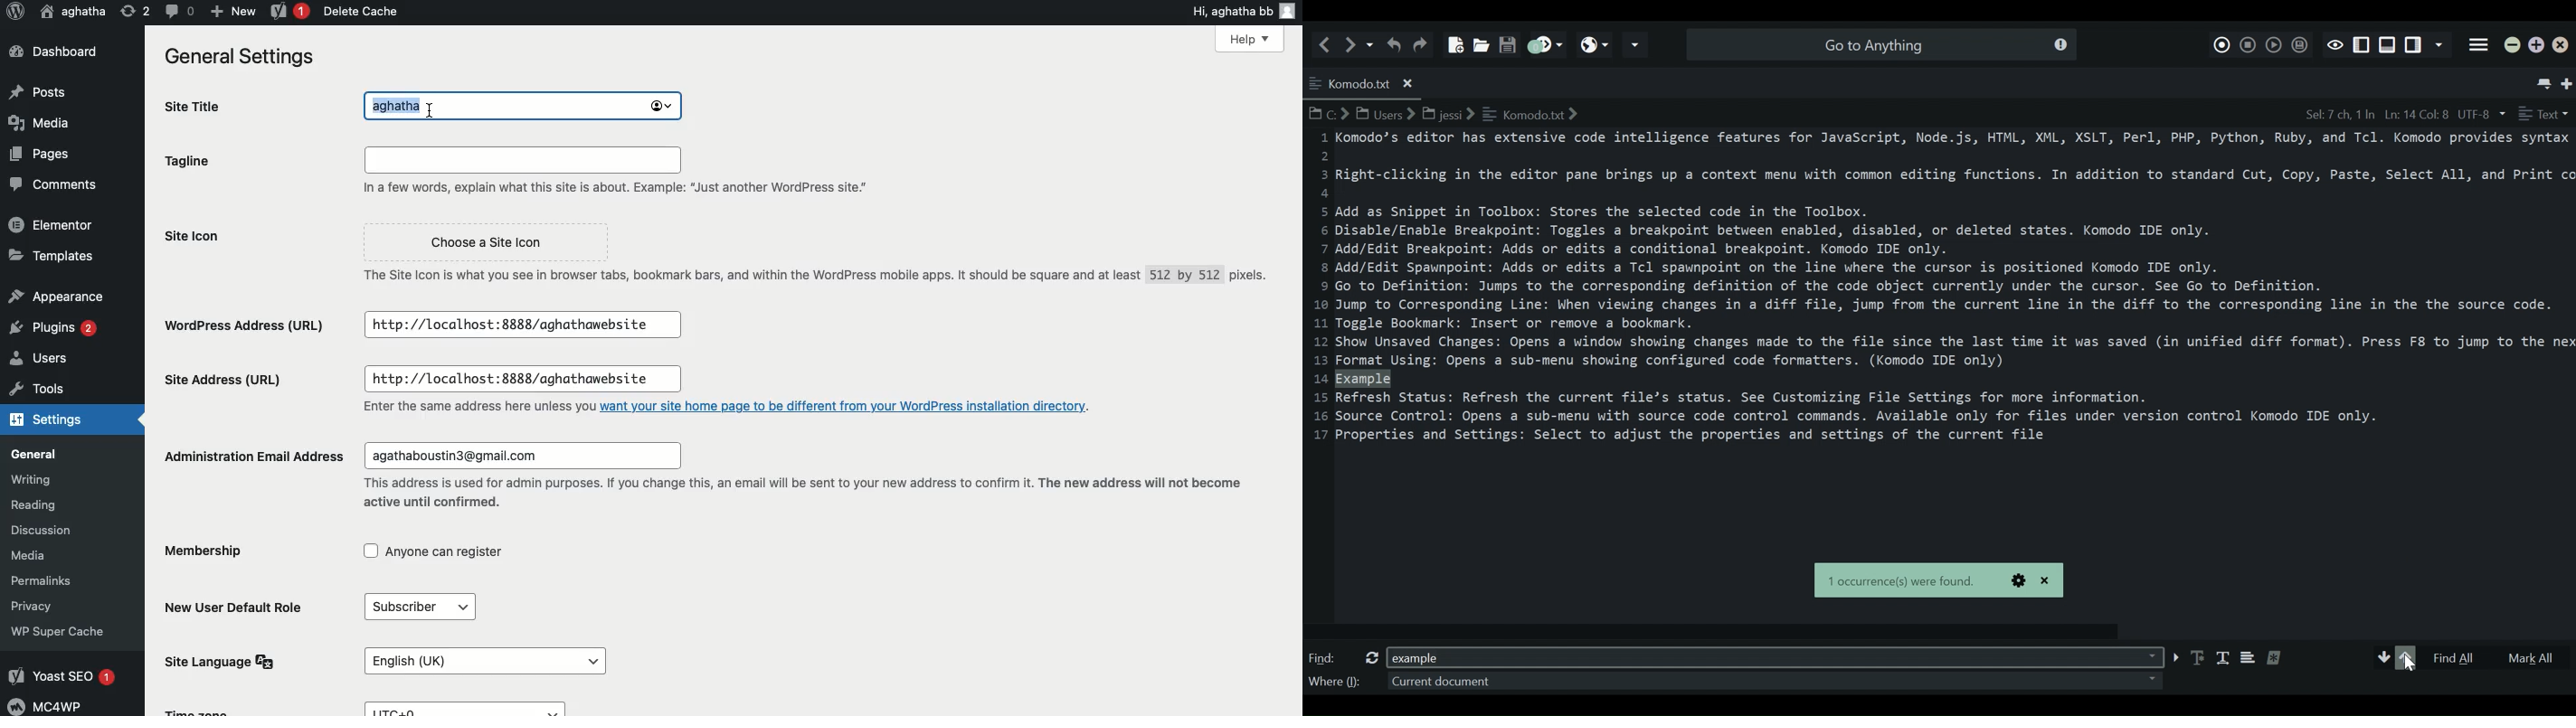  What do you see at coordinates (1635, 45) in the screenshot?
I see `Share current file` at bounding box center [1635, 45].